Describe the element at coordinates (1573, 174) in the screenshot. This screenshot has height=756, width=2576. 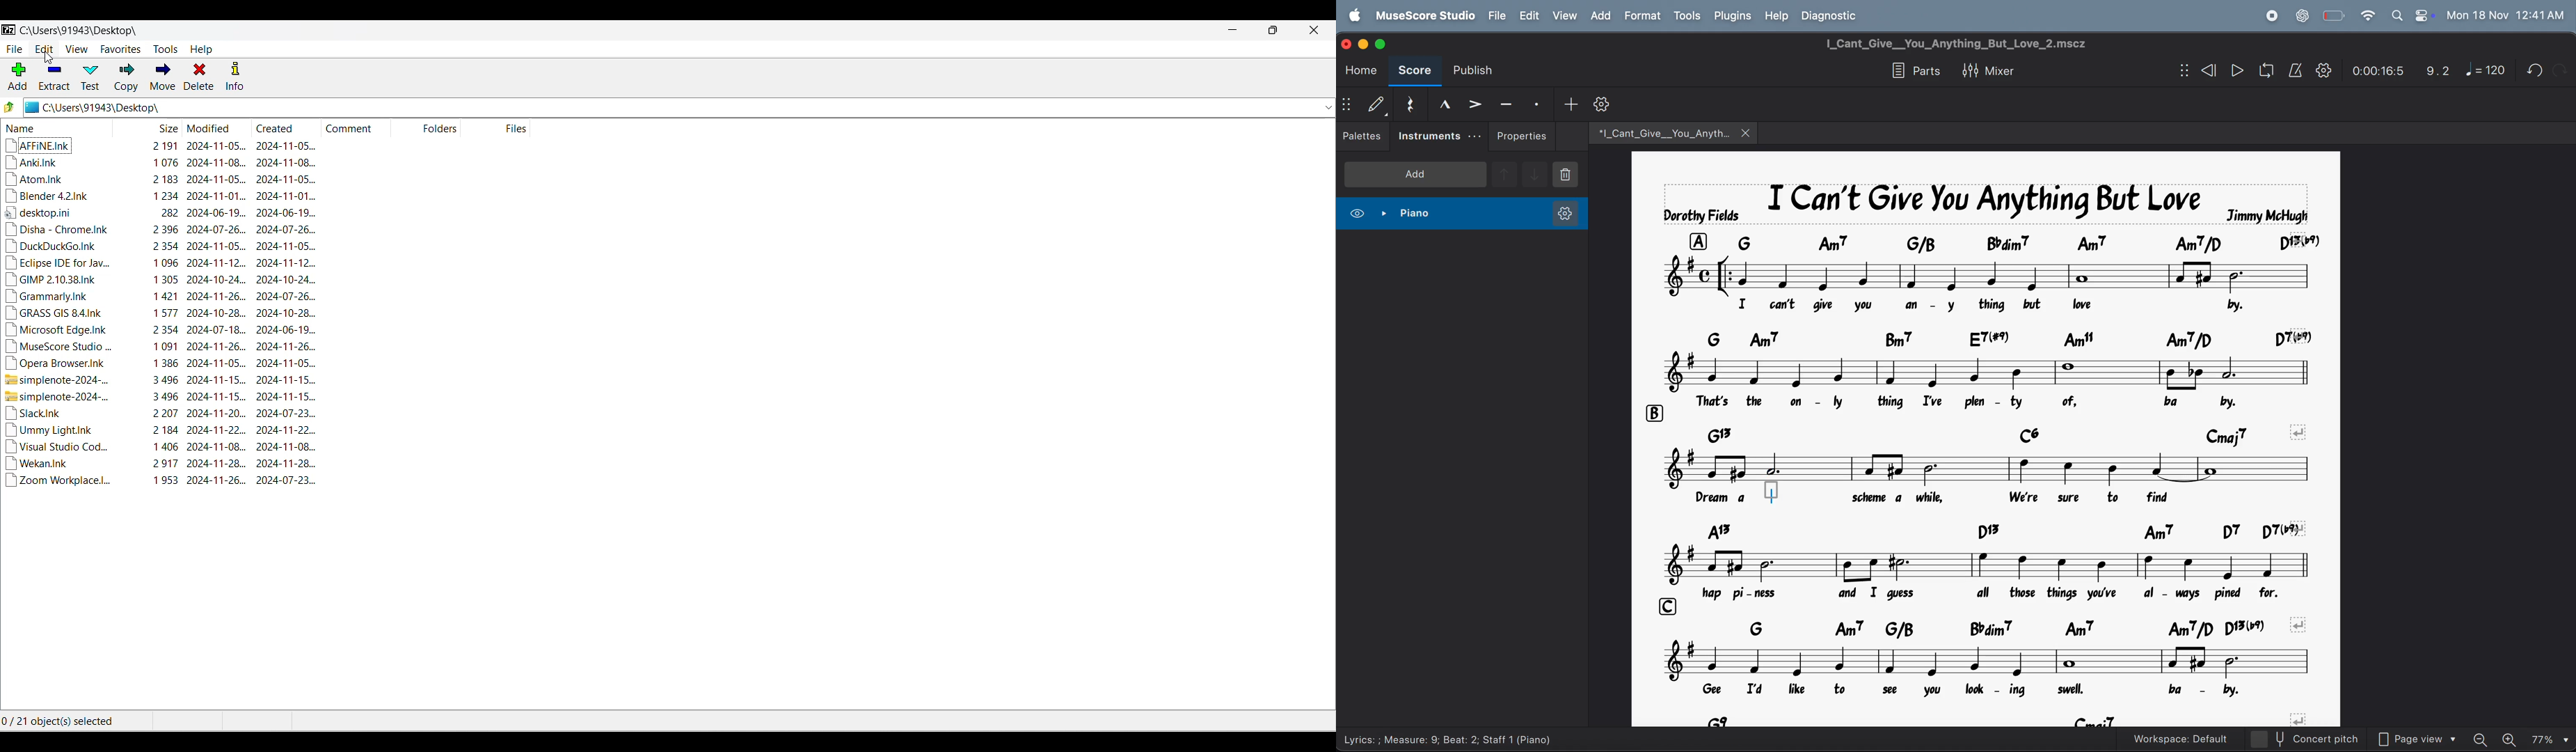
I see `delete` at that location.